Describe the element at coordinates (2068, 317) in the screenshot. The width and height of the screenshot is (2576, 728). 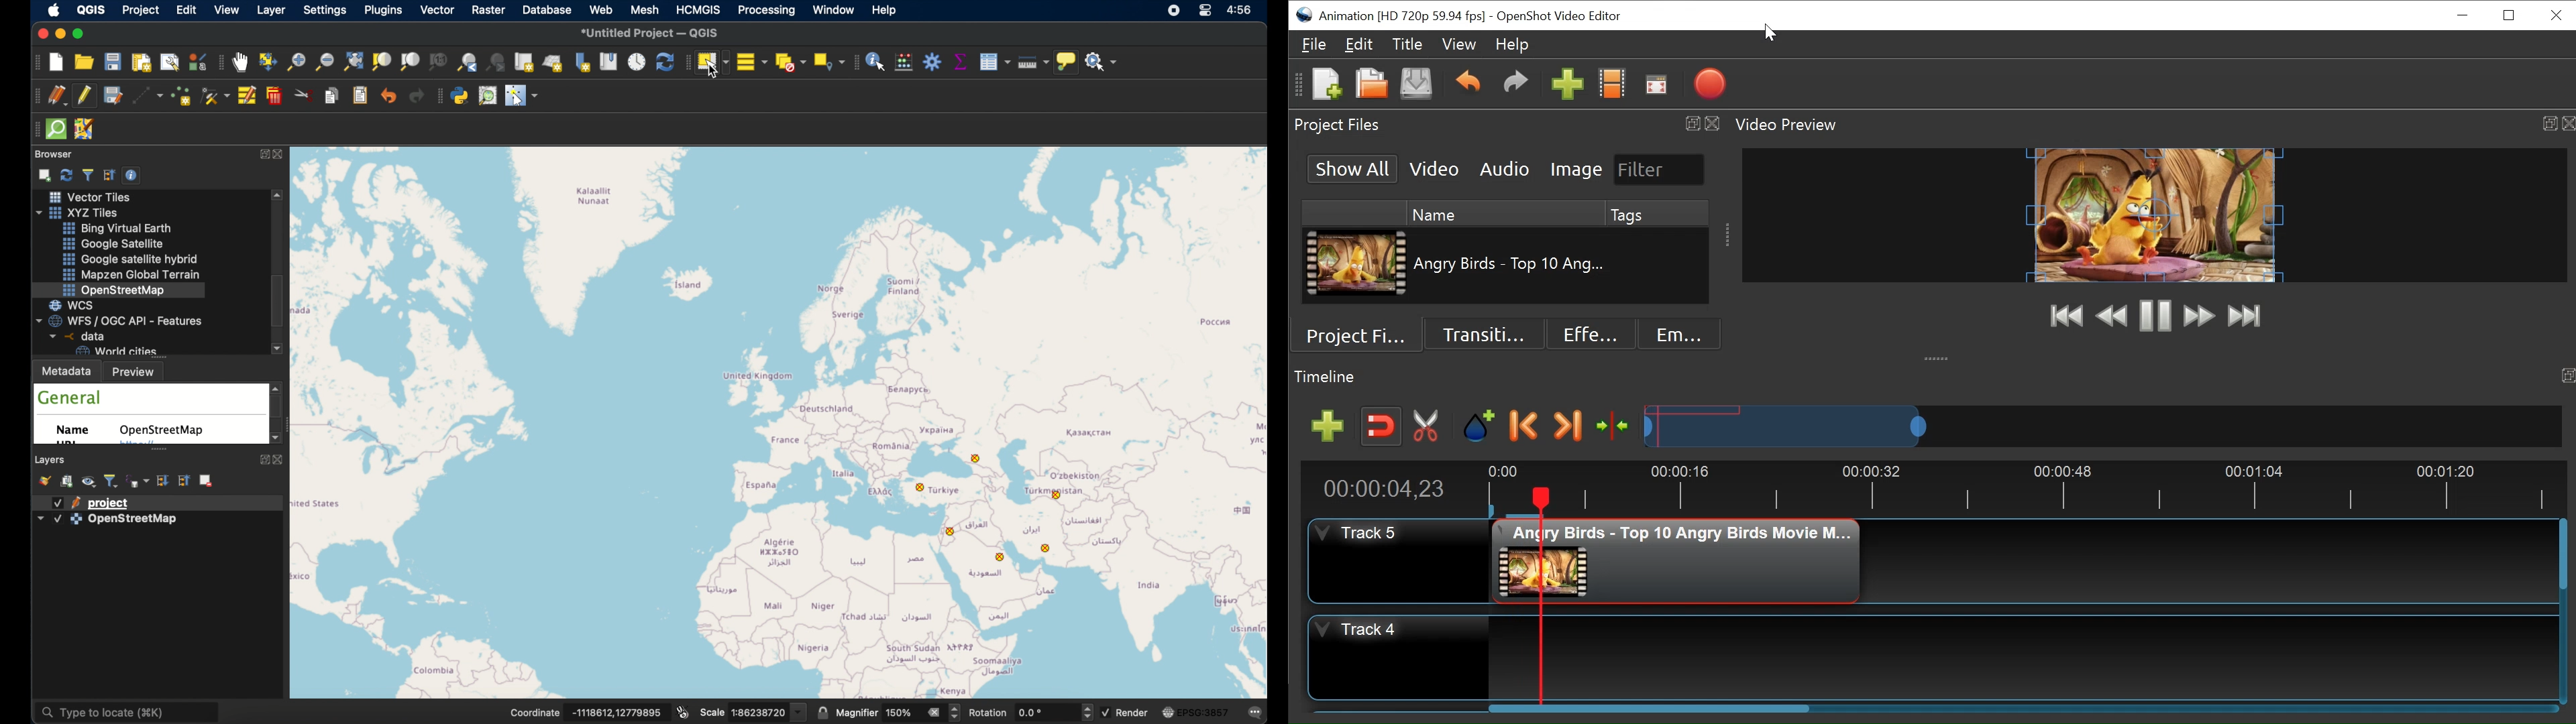
I see `Jump to Start` at that location.